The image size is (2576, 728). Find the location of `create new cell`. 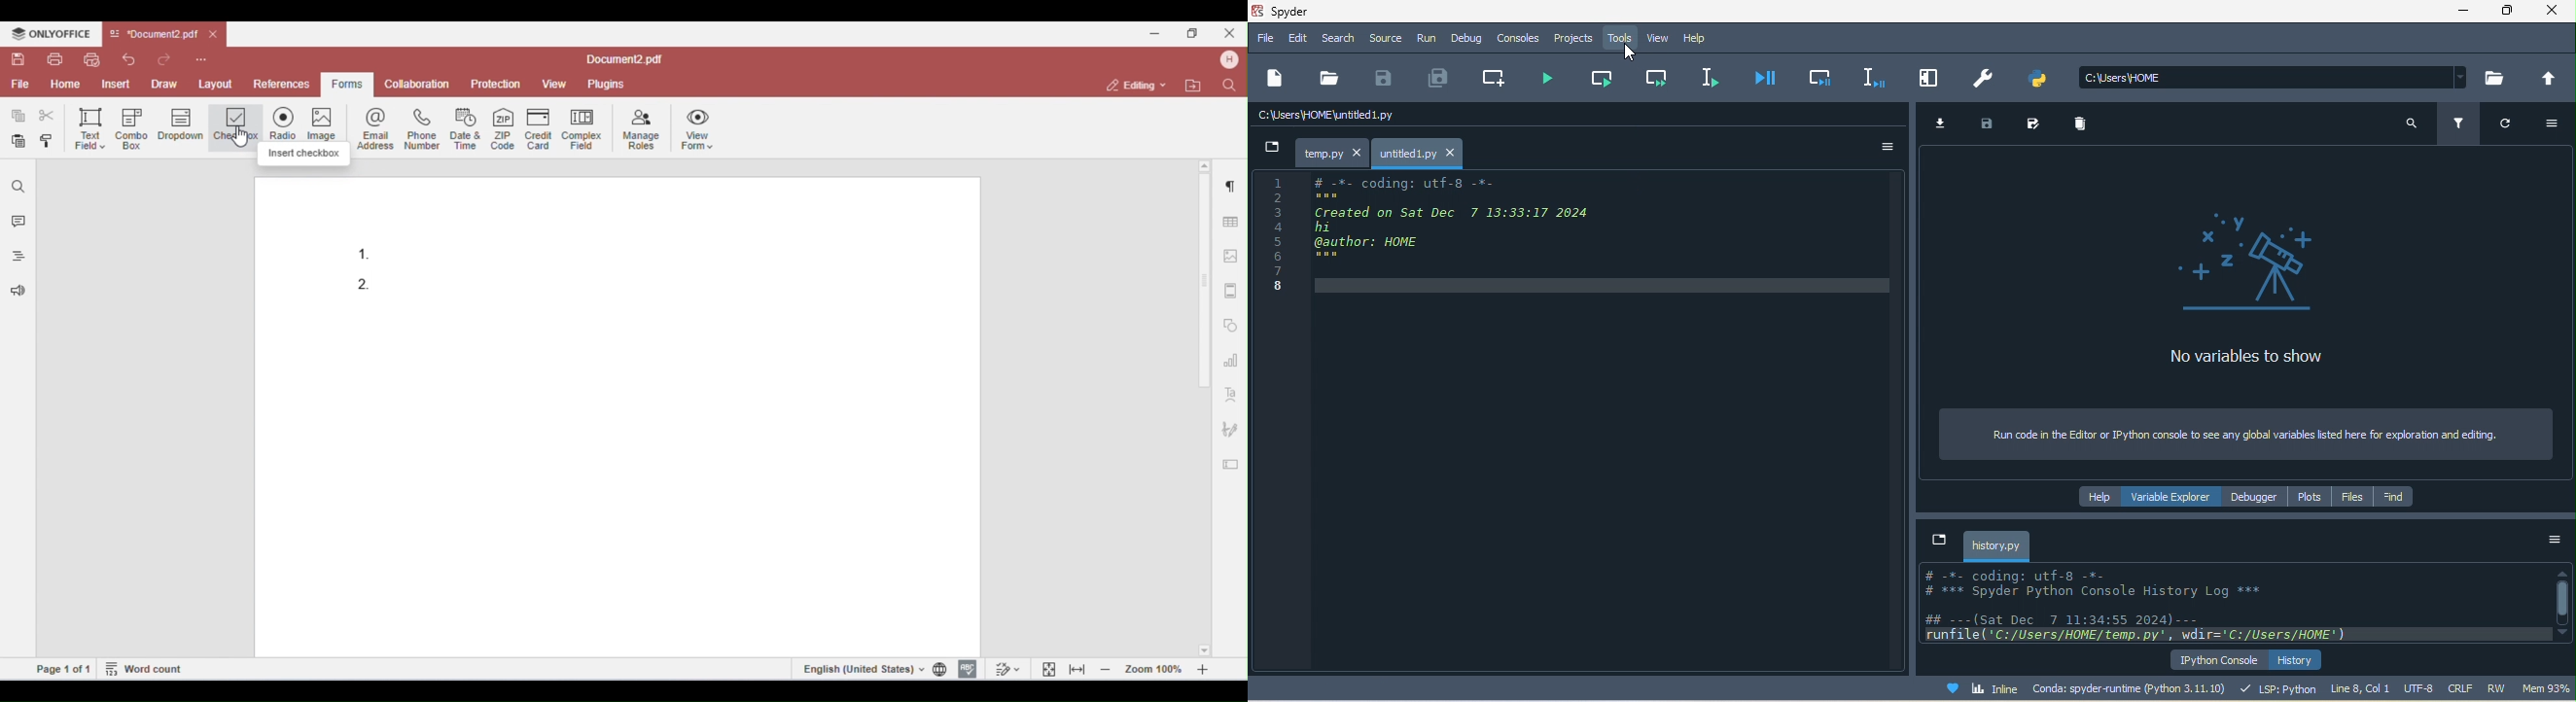

create new cell is located at coordinates (1499, 79).